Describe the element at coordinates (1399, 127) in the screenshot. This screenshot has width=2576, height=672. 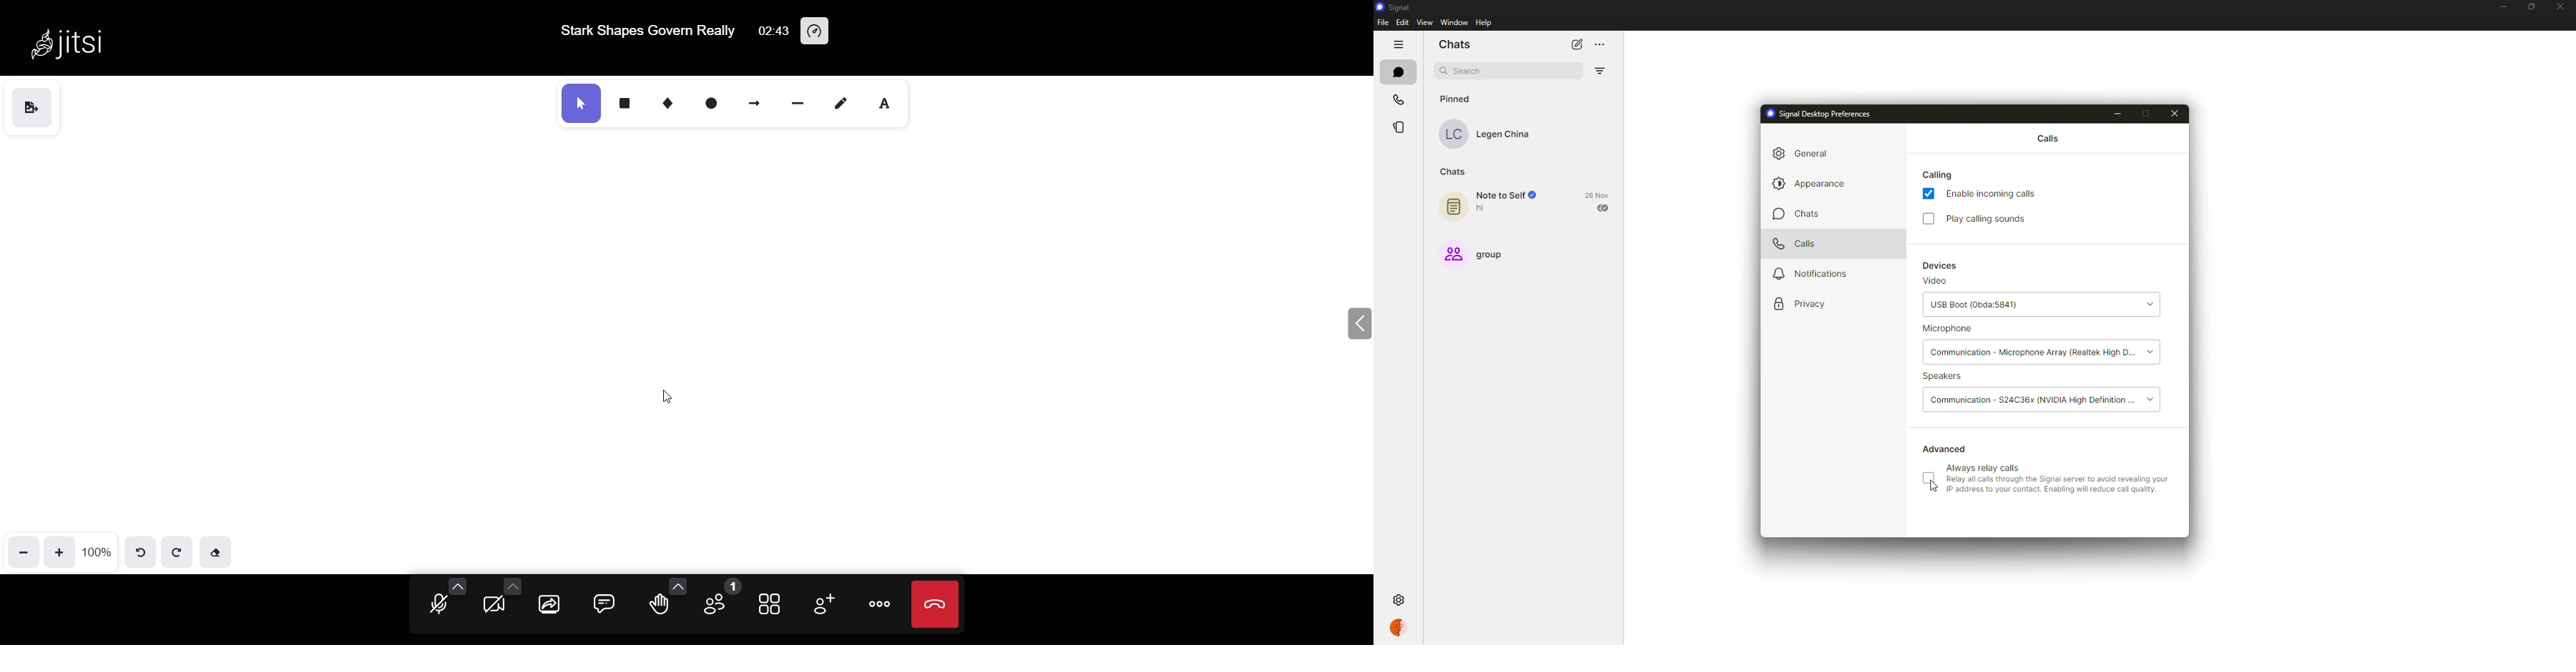
I see `stories` at that location.